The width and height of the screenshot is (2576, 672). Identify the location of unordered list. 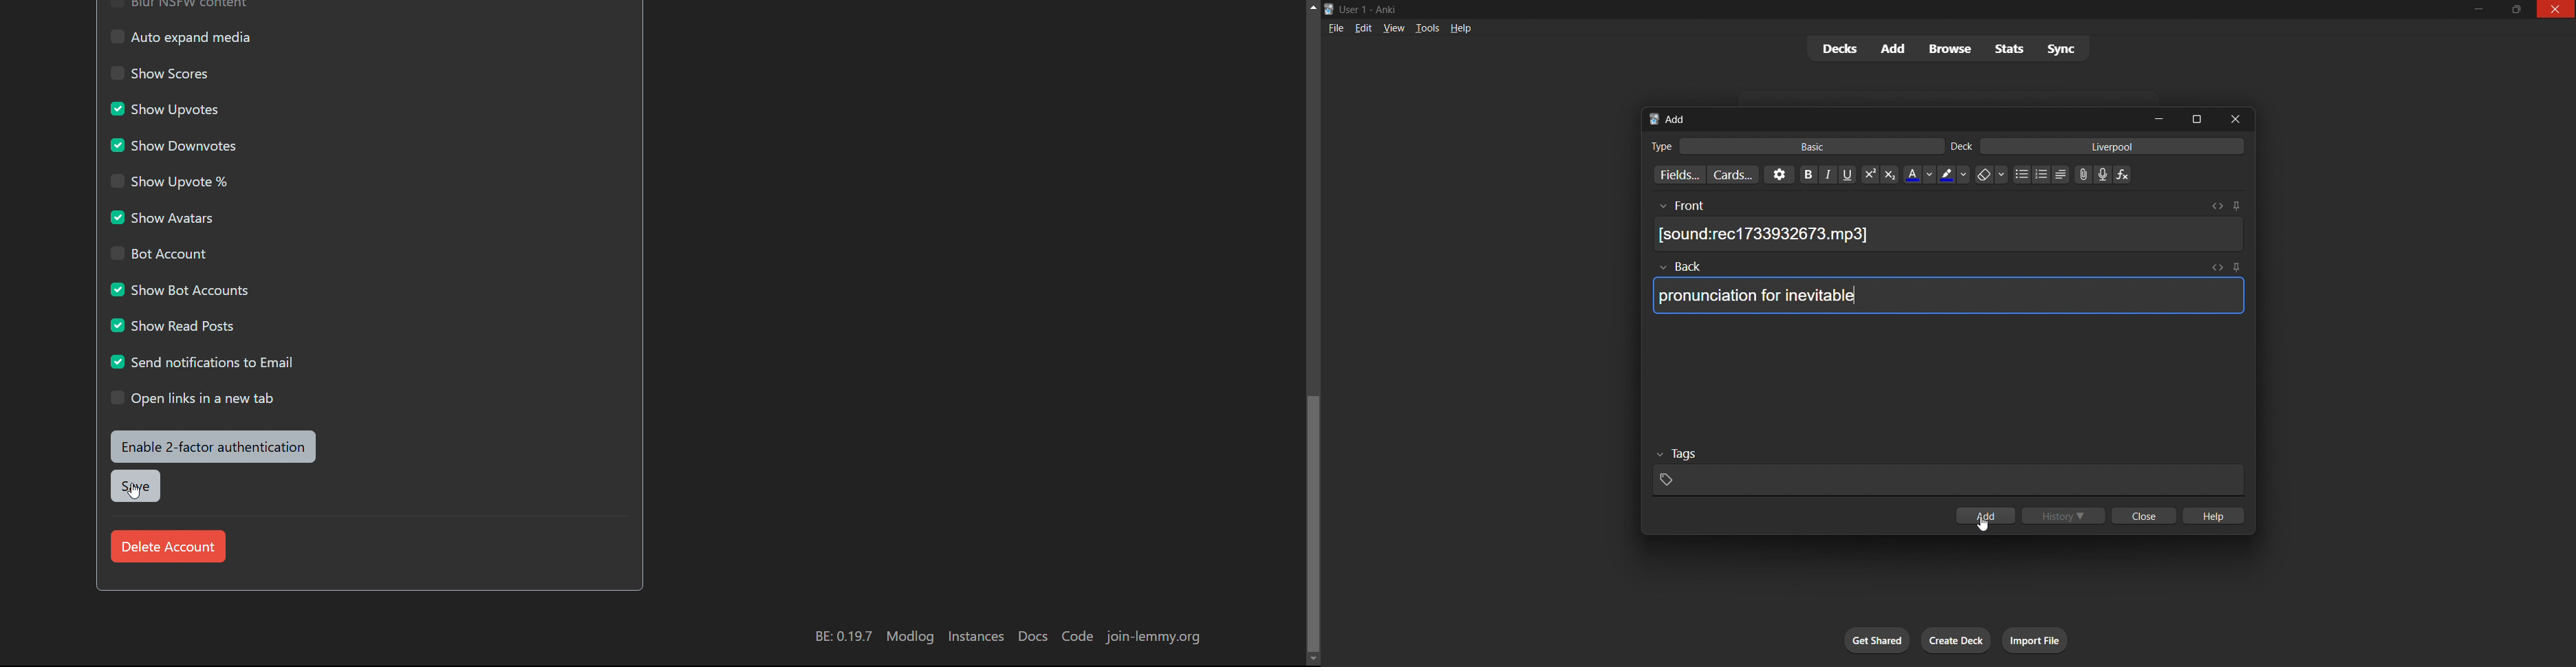
(2019, 174).